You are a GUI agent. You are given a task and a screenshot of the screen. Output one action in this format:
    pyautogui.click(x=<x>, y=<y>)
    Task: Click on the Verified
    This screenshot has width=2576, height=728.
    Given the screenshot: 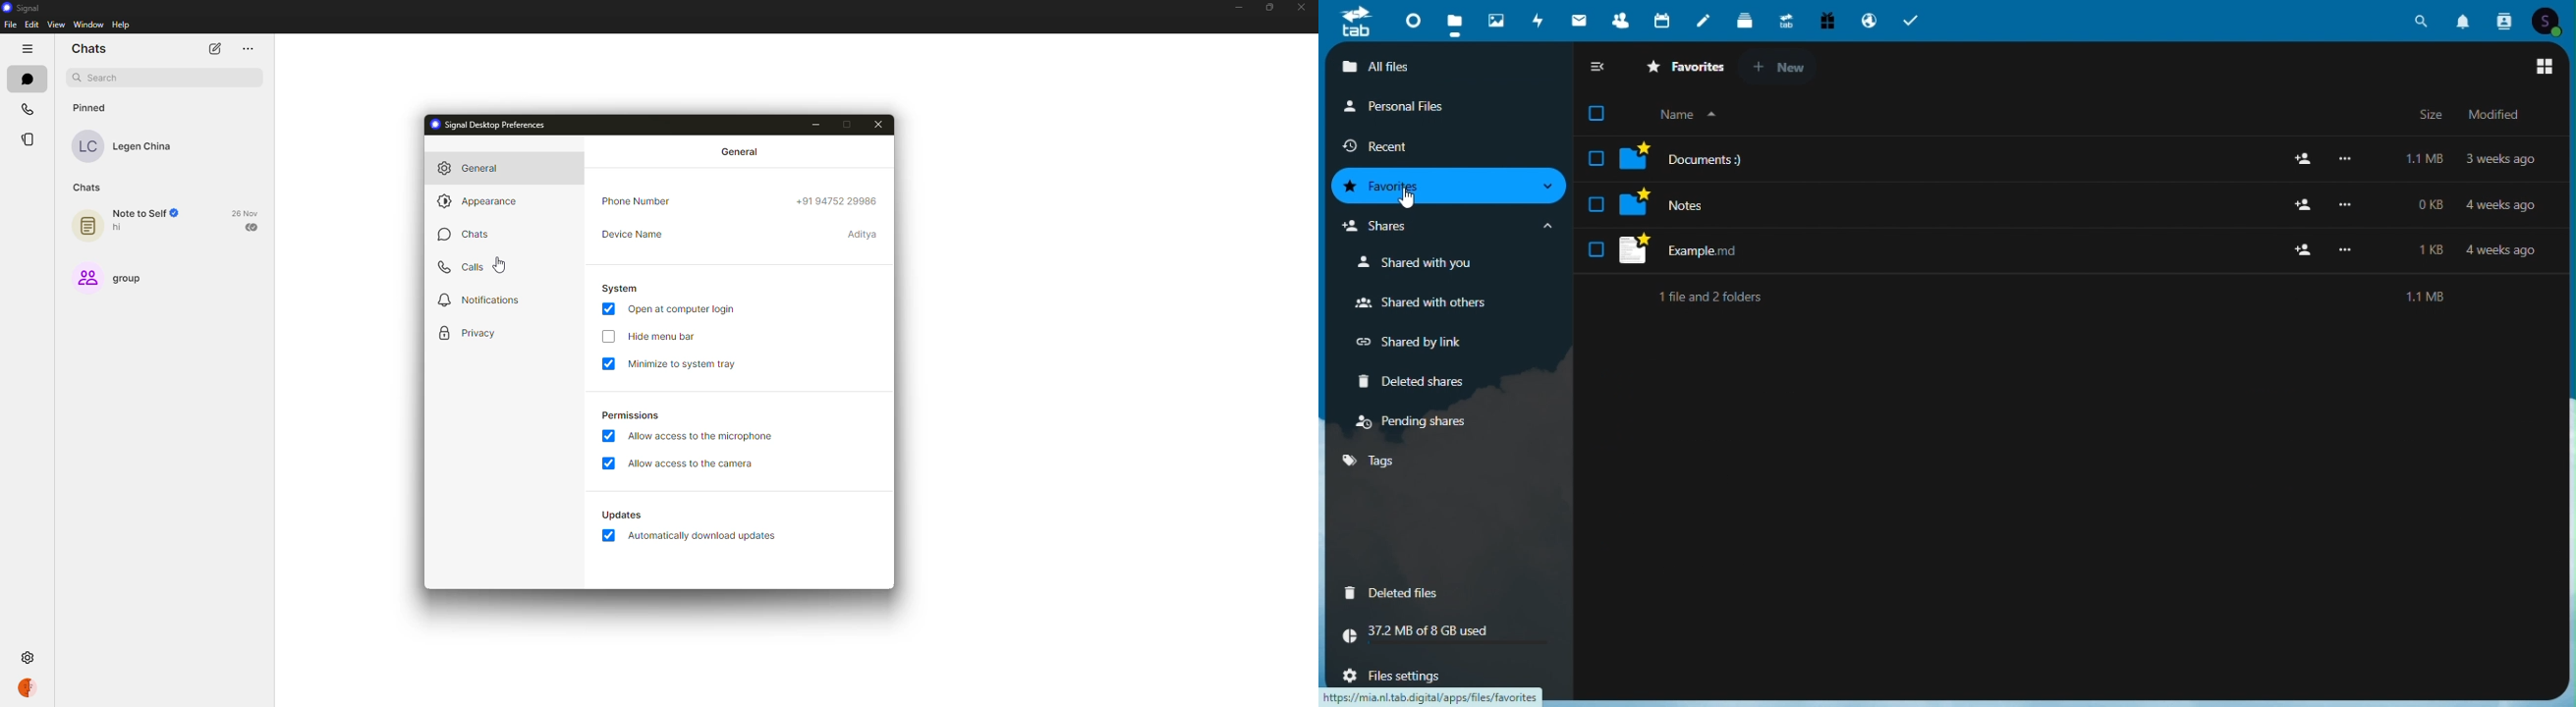 What is the action you would take?
    pyautogui.click(x=179, y=214)
    